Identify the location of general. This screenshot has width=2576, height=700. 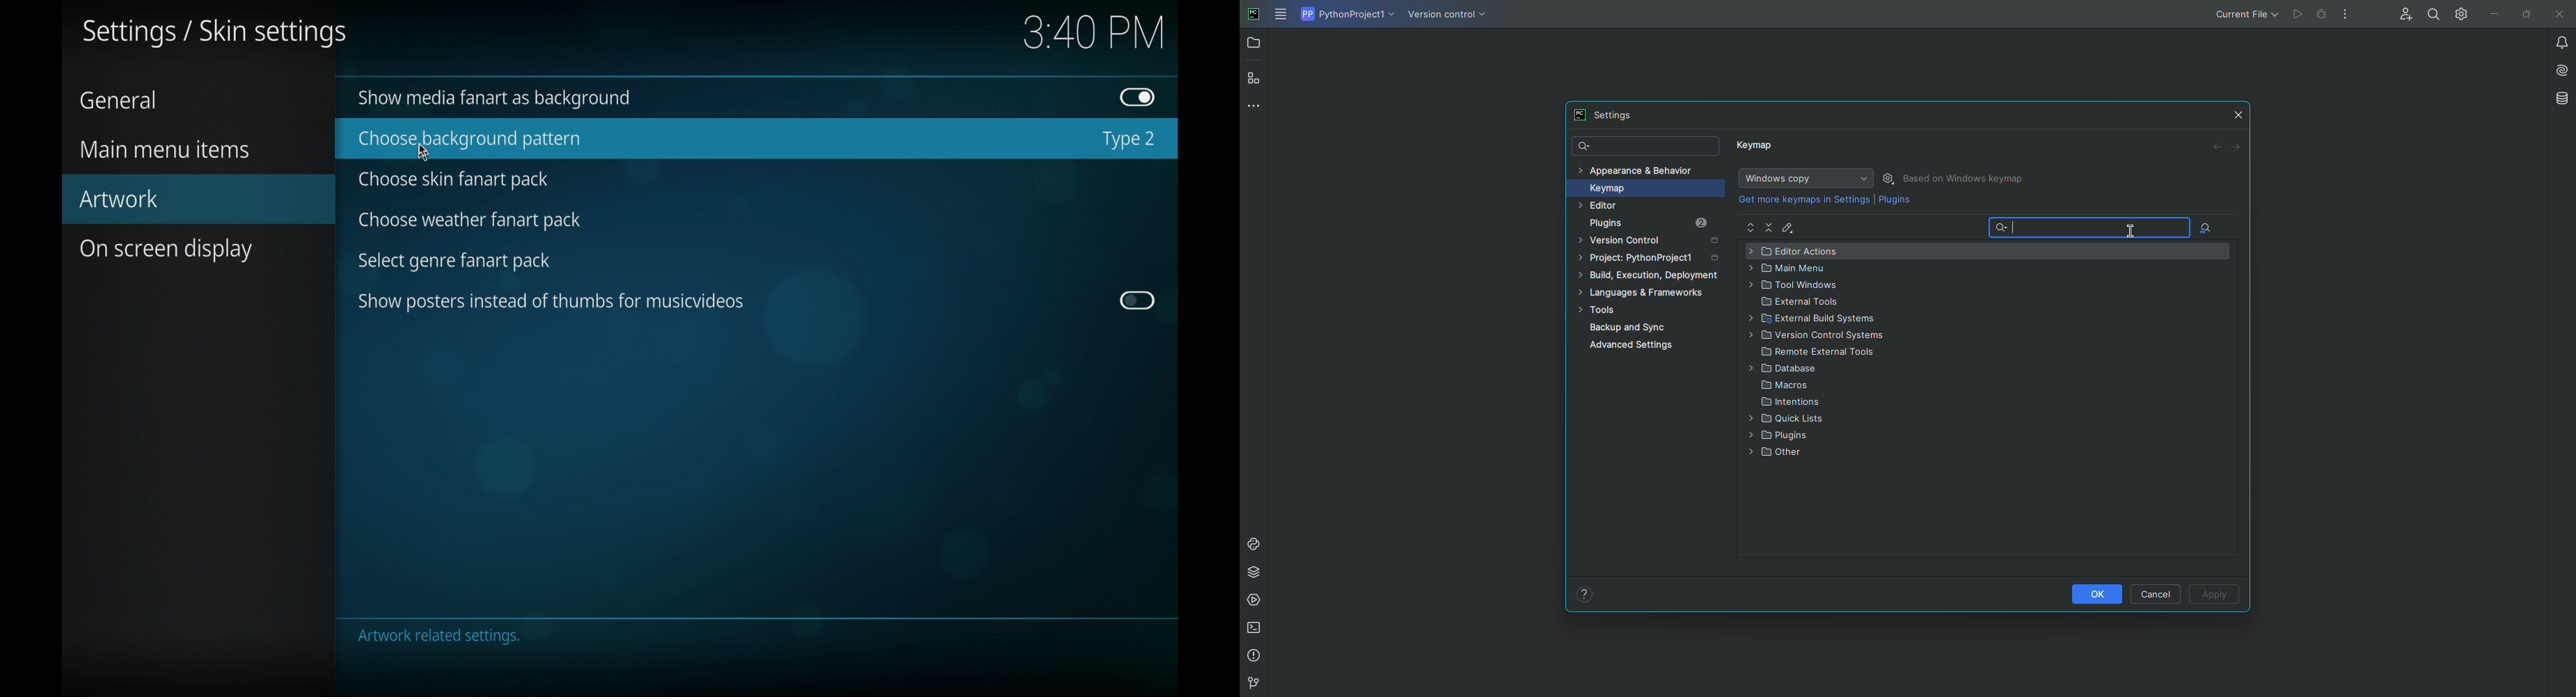
(118, 99).